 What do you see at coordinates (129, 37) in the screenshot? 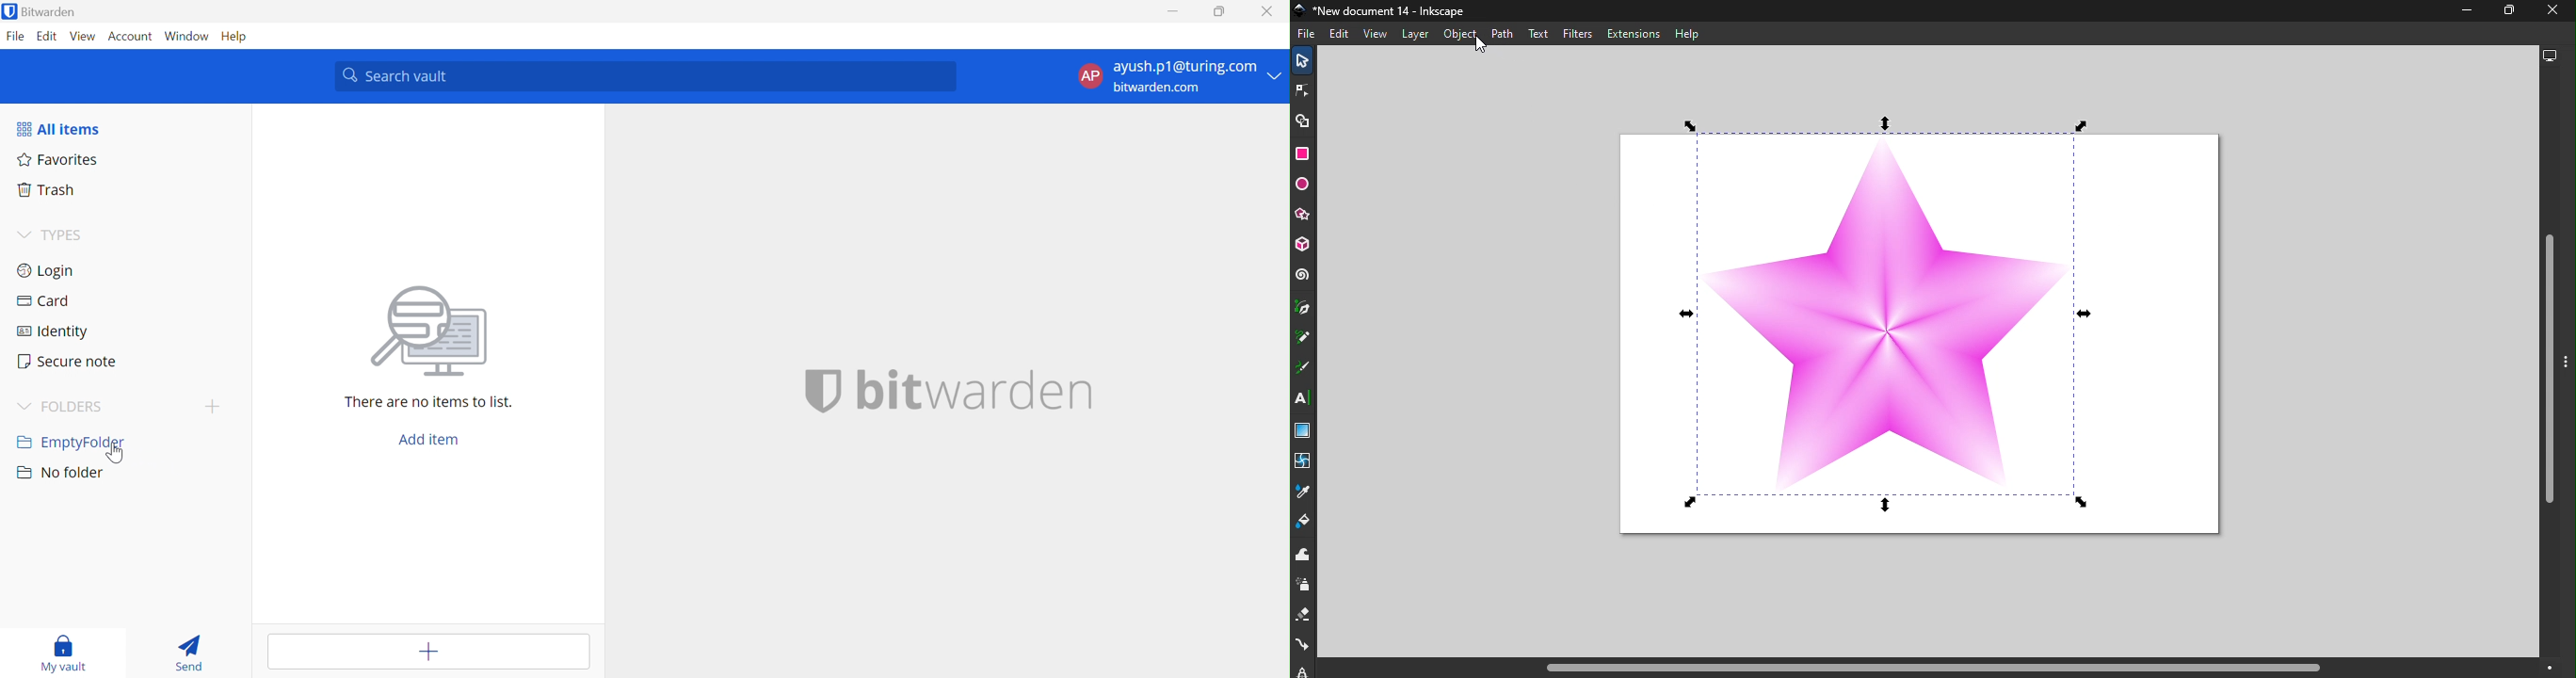
I see `Account` at bounding box center [129, 37].